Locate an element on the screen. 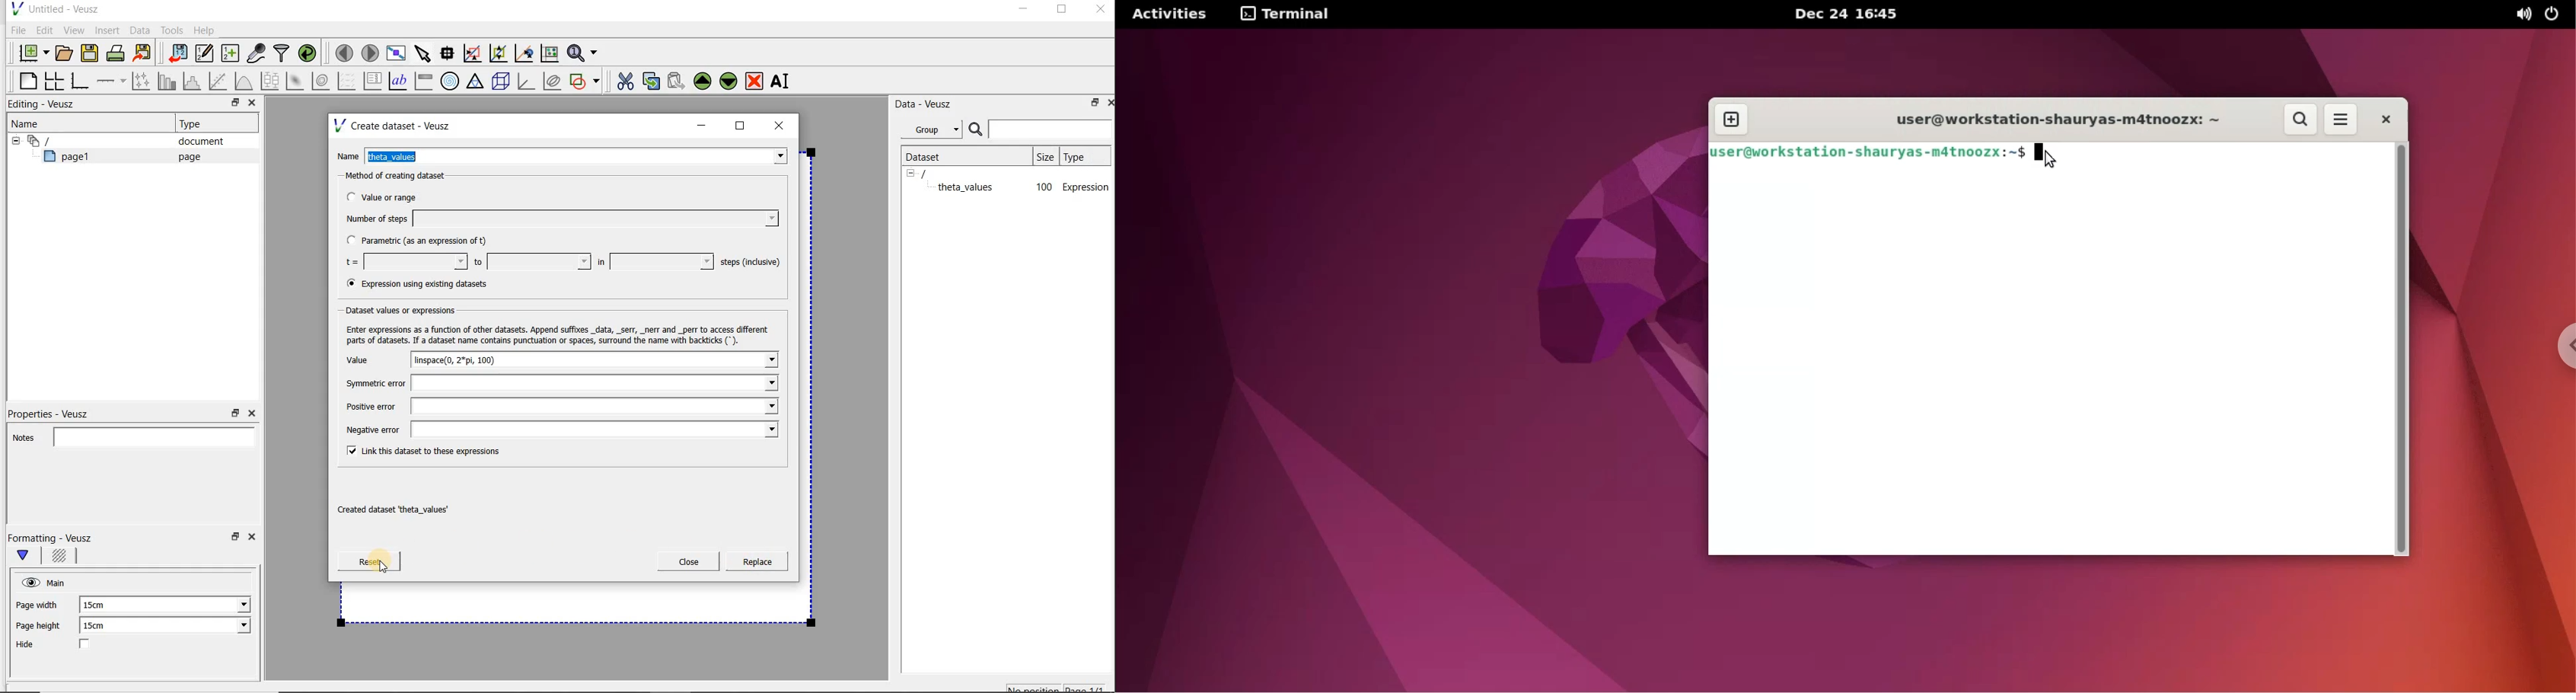 This screenshot has width=2576, height=700. Type is located at coordinates (196, 123).